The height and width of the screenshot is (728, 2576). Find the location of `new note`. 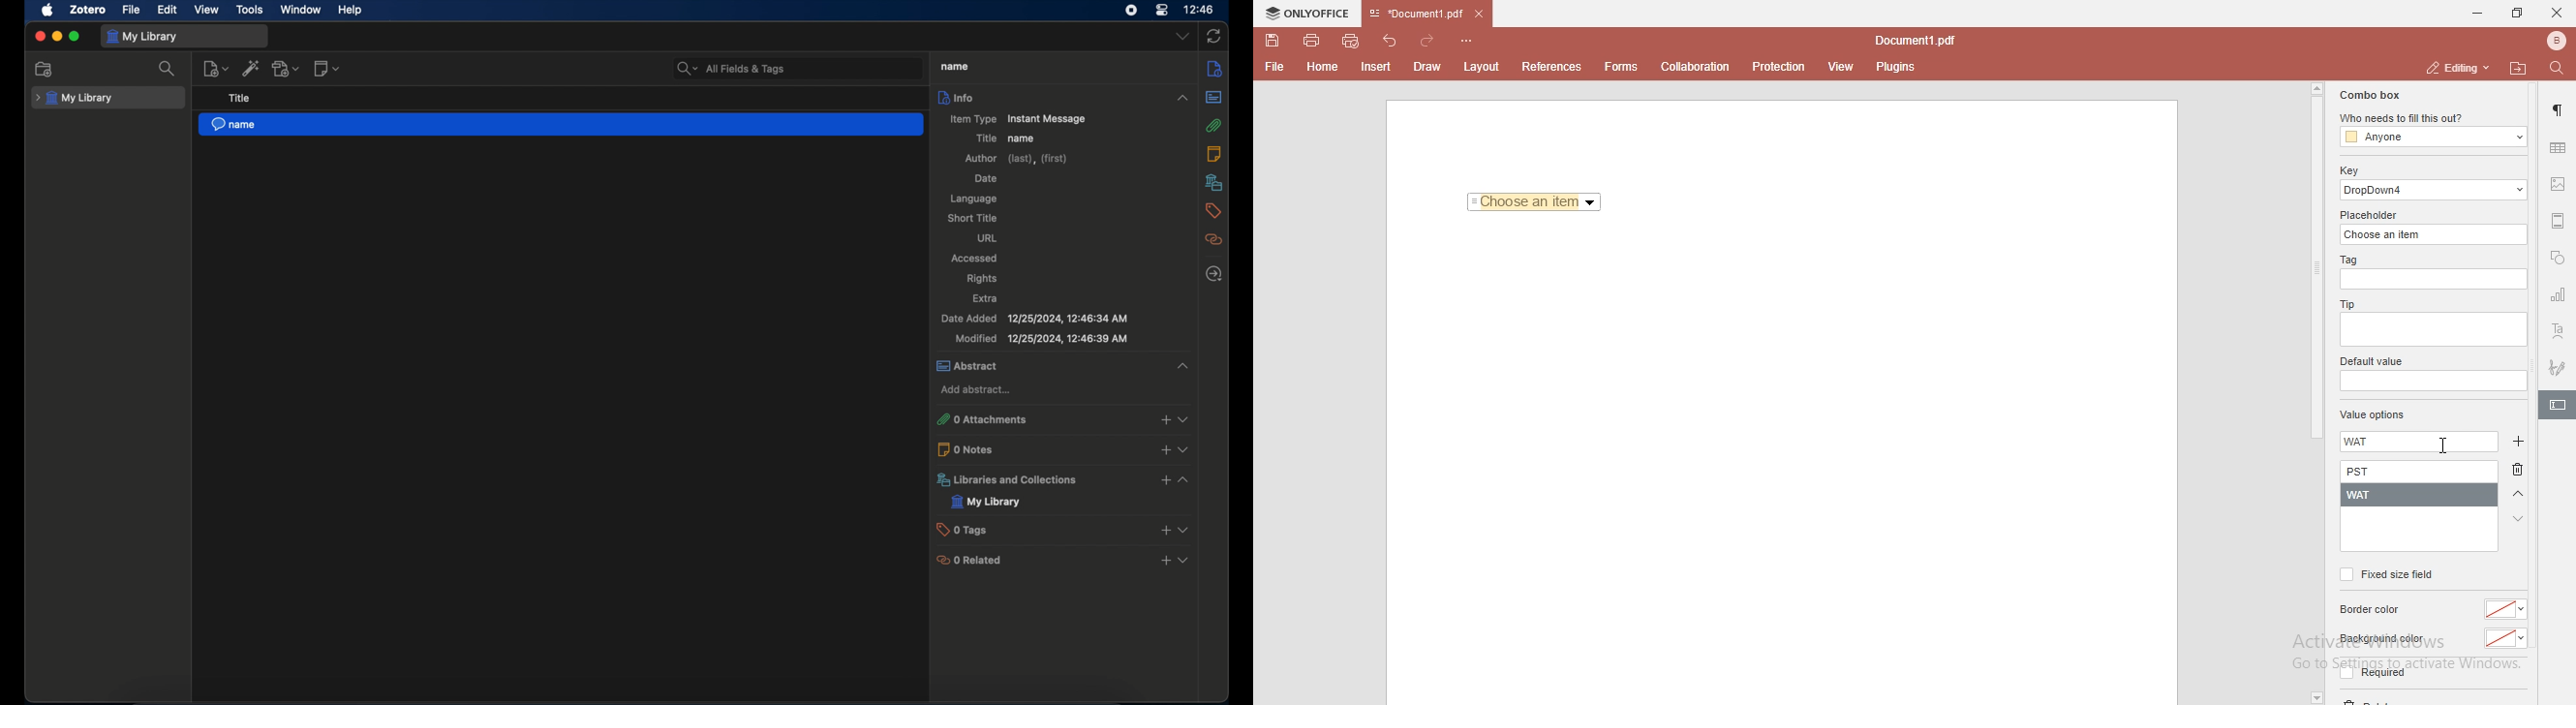

new note is located at coordinates (328, 69).